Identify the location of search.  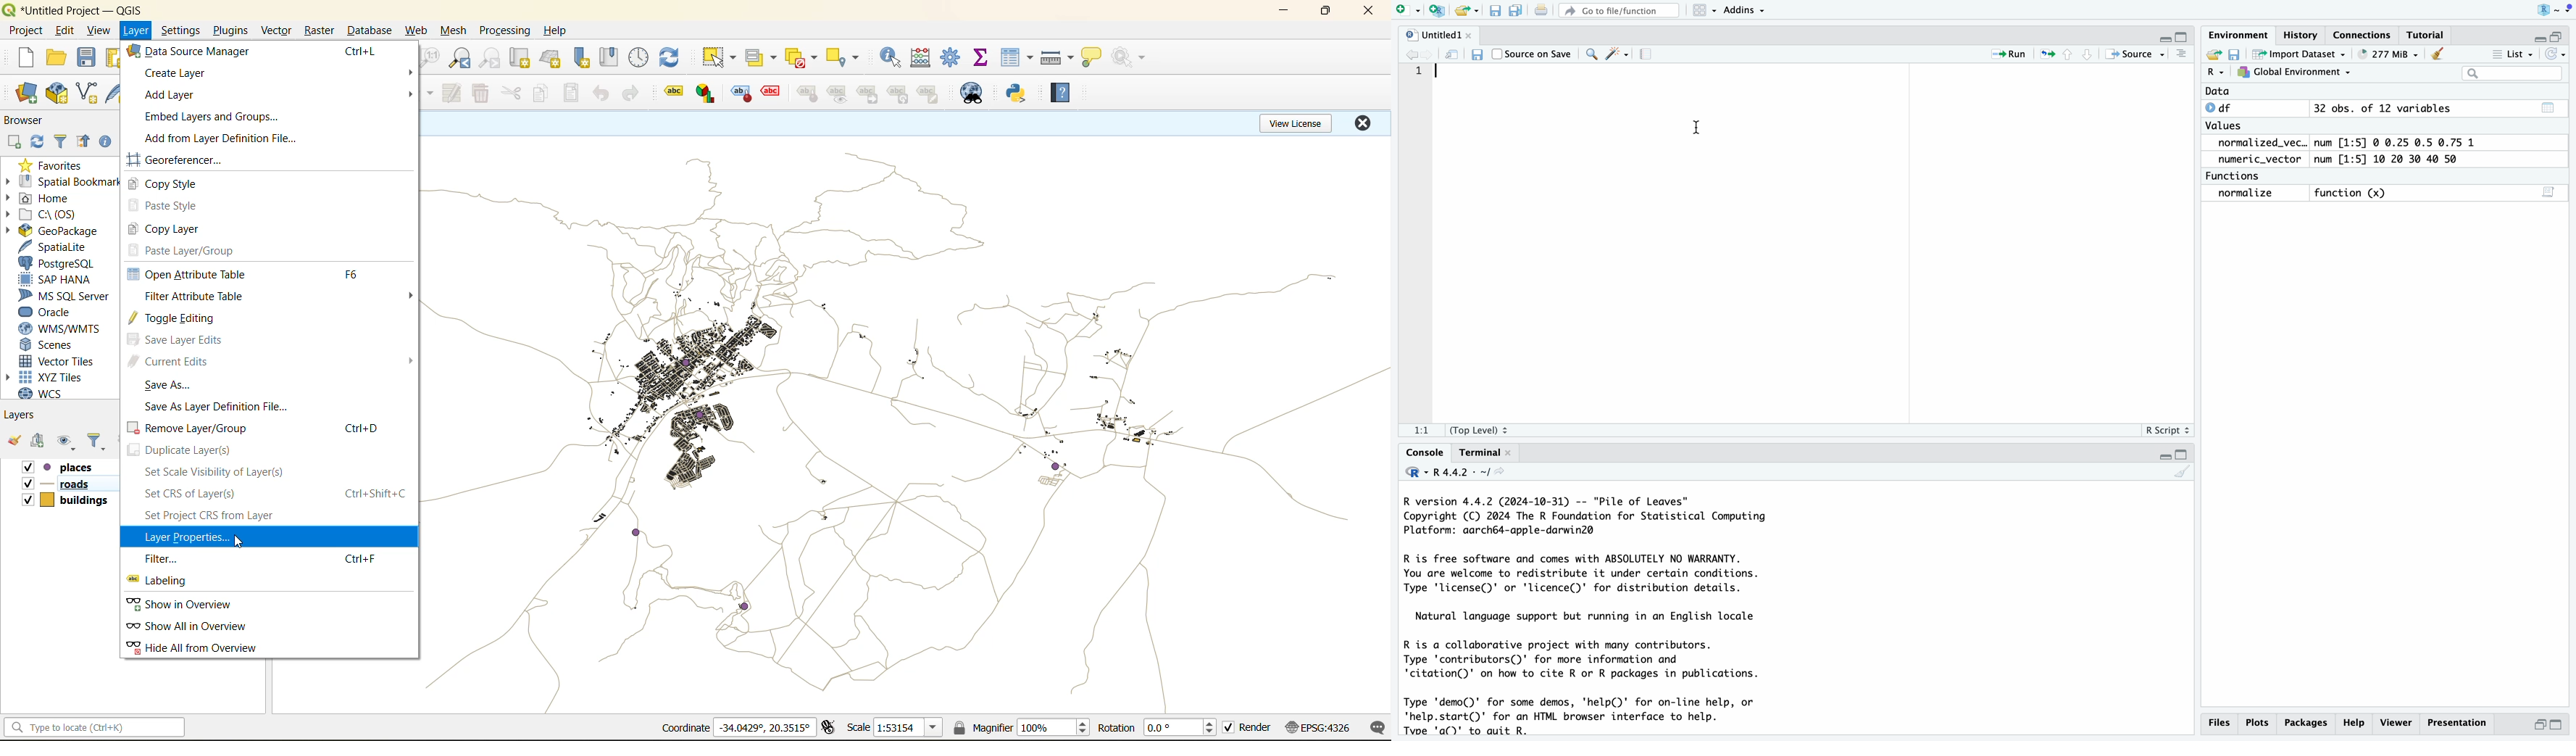
(1590, 54).